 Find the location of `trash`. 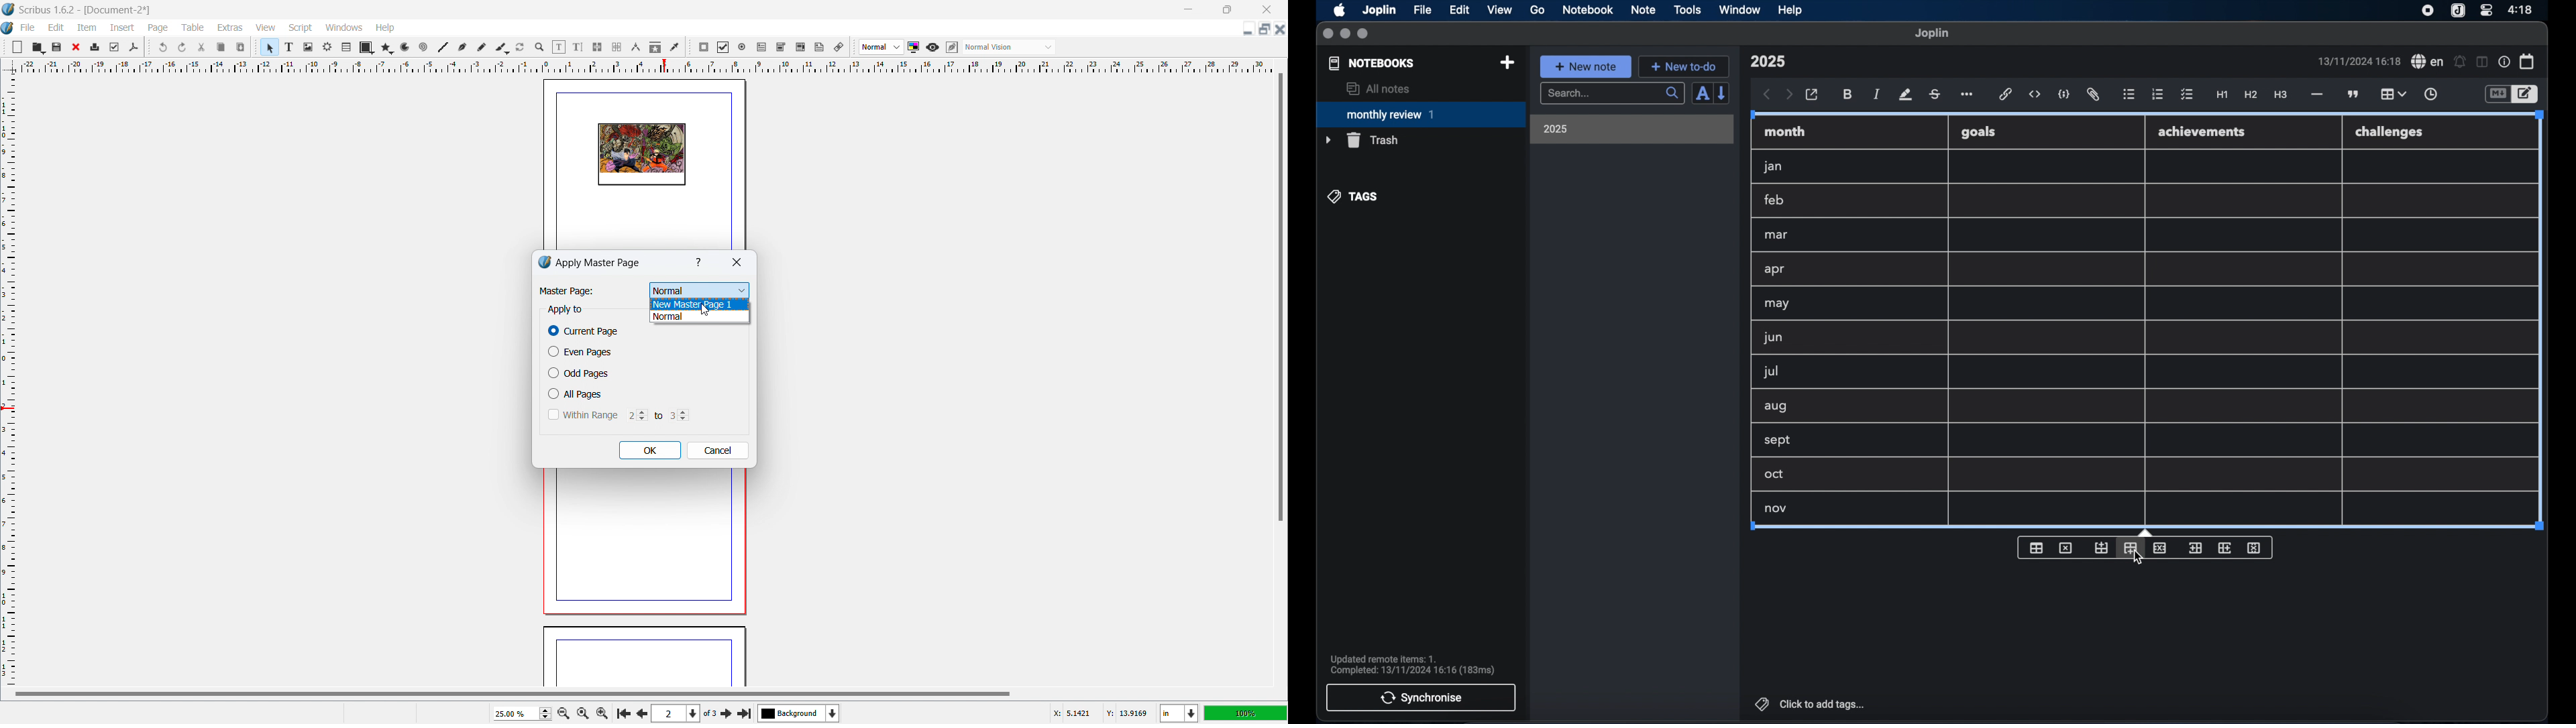

trash is located at coordinates (1362, 140).